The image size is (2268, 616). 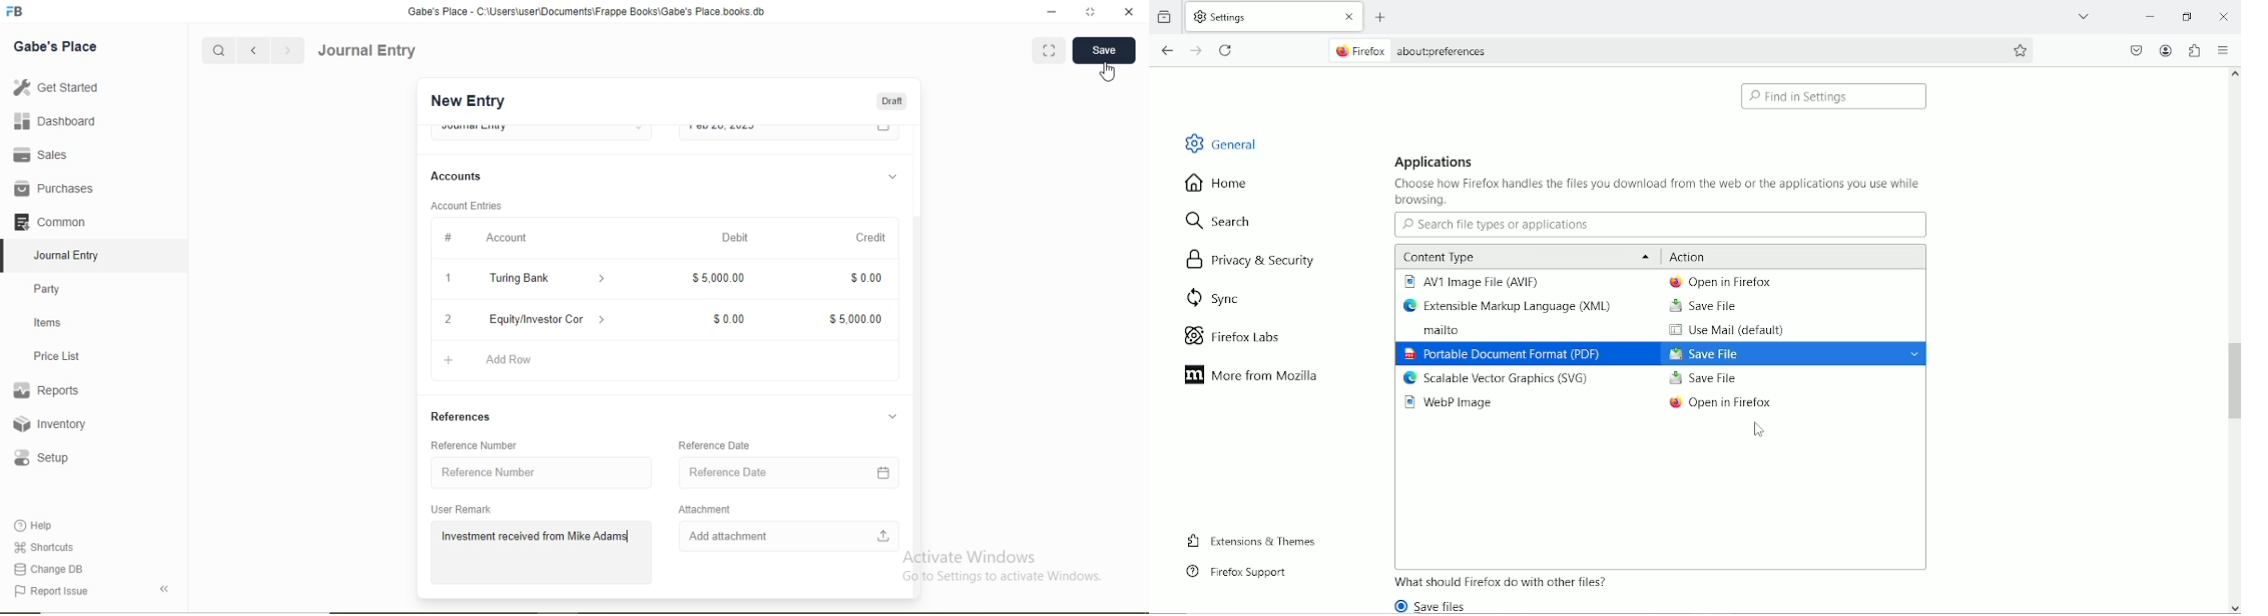 I want to click on full screen, so click(x=1091, y=12).